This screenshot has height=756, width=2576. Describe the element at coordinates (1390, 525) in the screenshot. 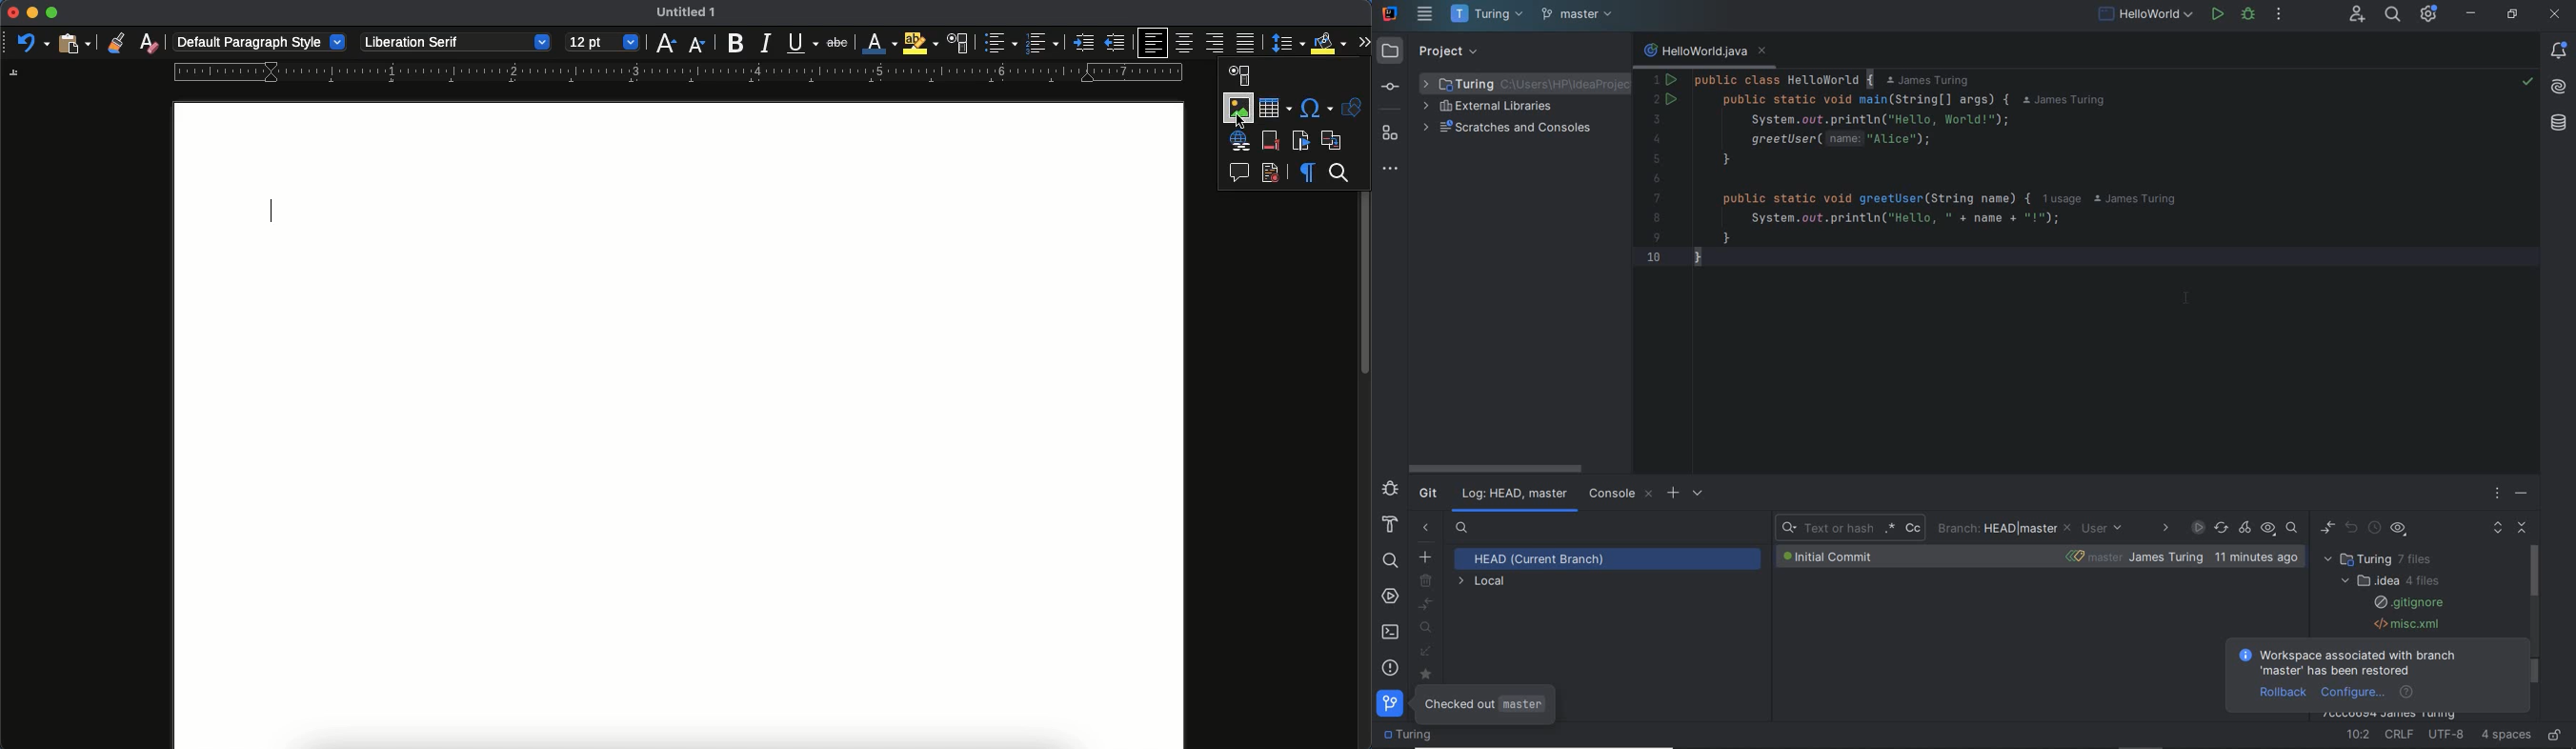

I see `build` at that location.